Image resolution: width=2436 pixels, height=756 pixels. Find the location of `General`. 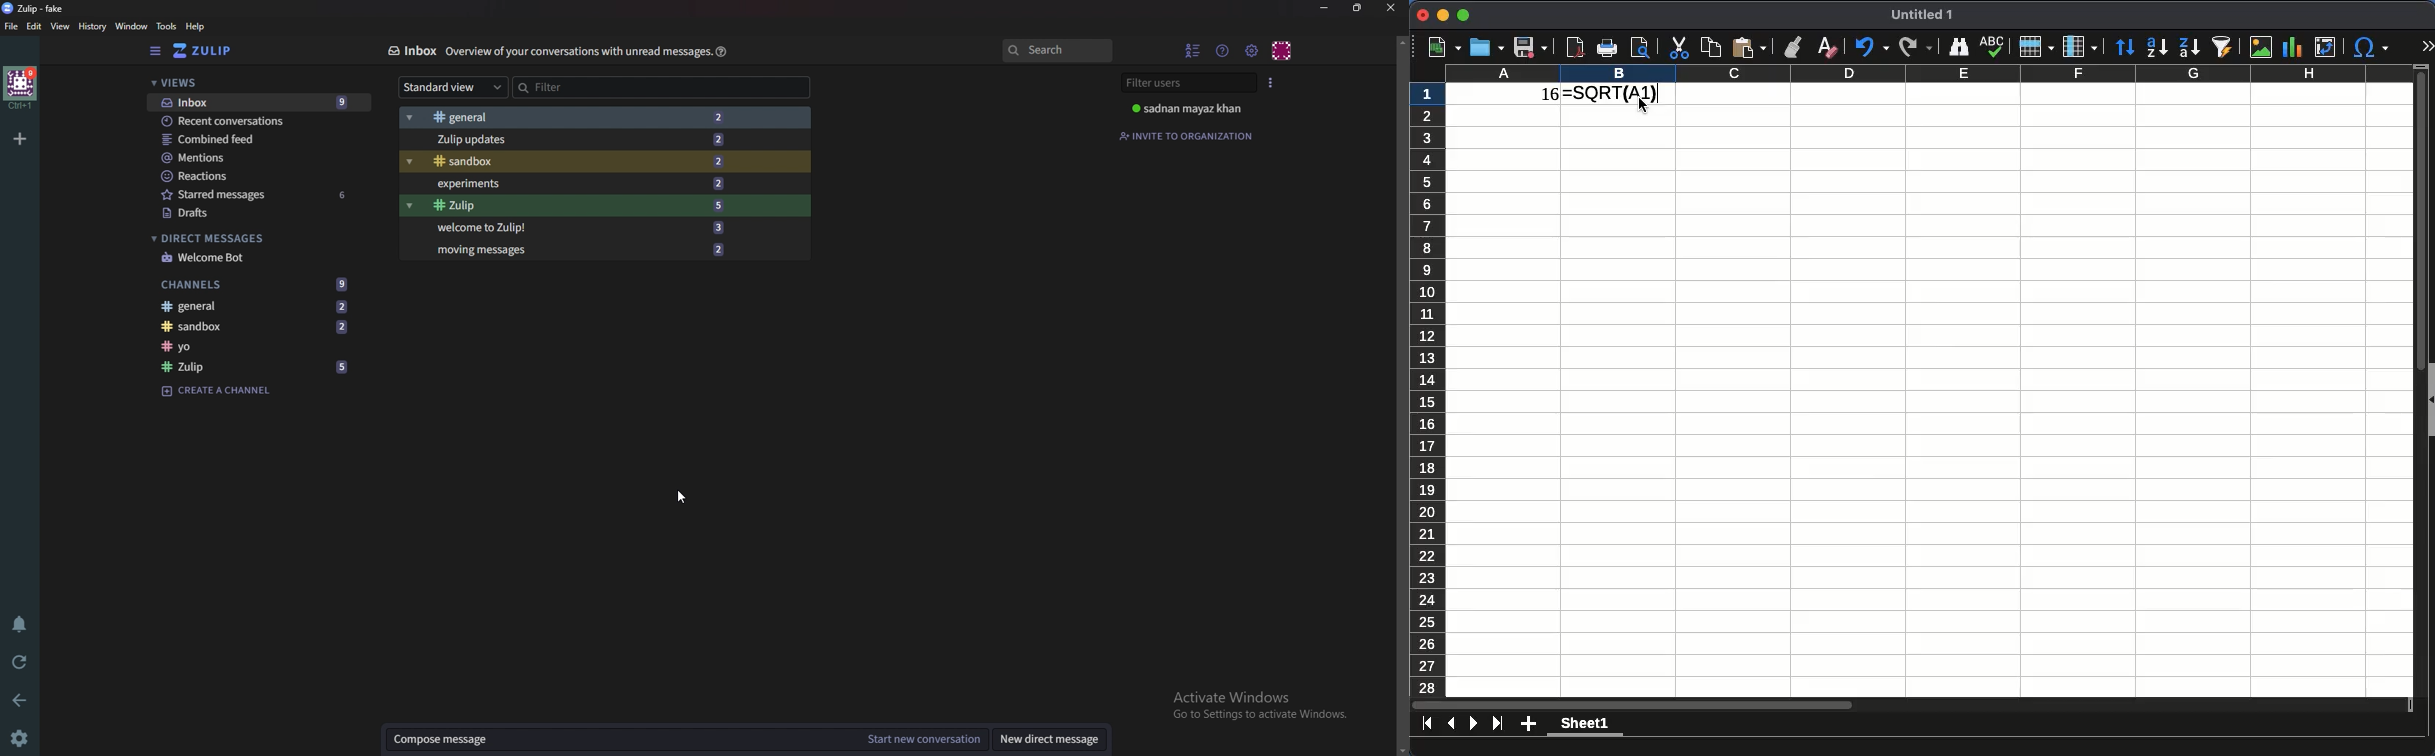

General is located at coordinates (258, 306).